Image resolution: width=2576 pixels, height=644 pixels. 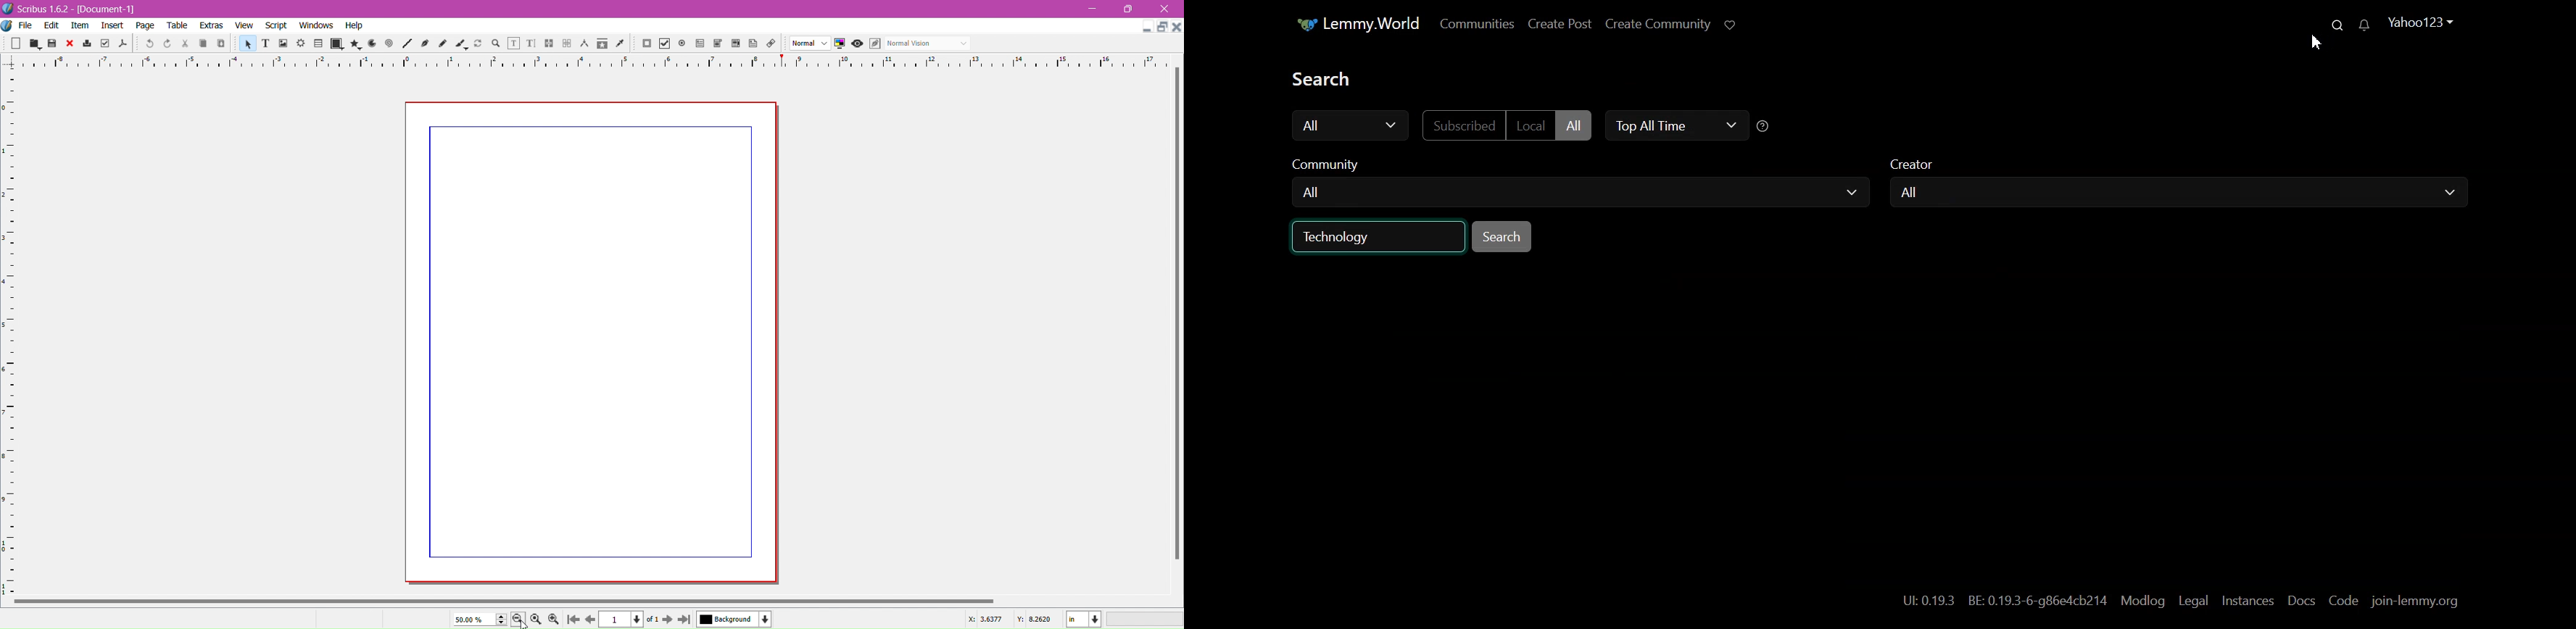 What do you see at coordinates (2334, 24) in the screenshot?
I see `Search` at bounding box center [2334, 24].